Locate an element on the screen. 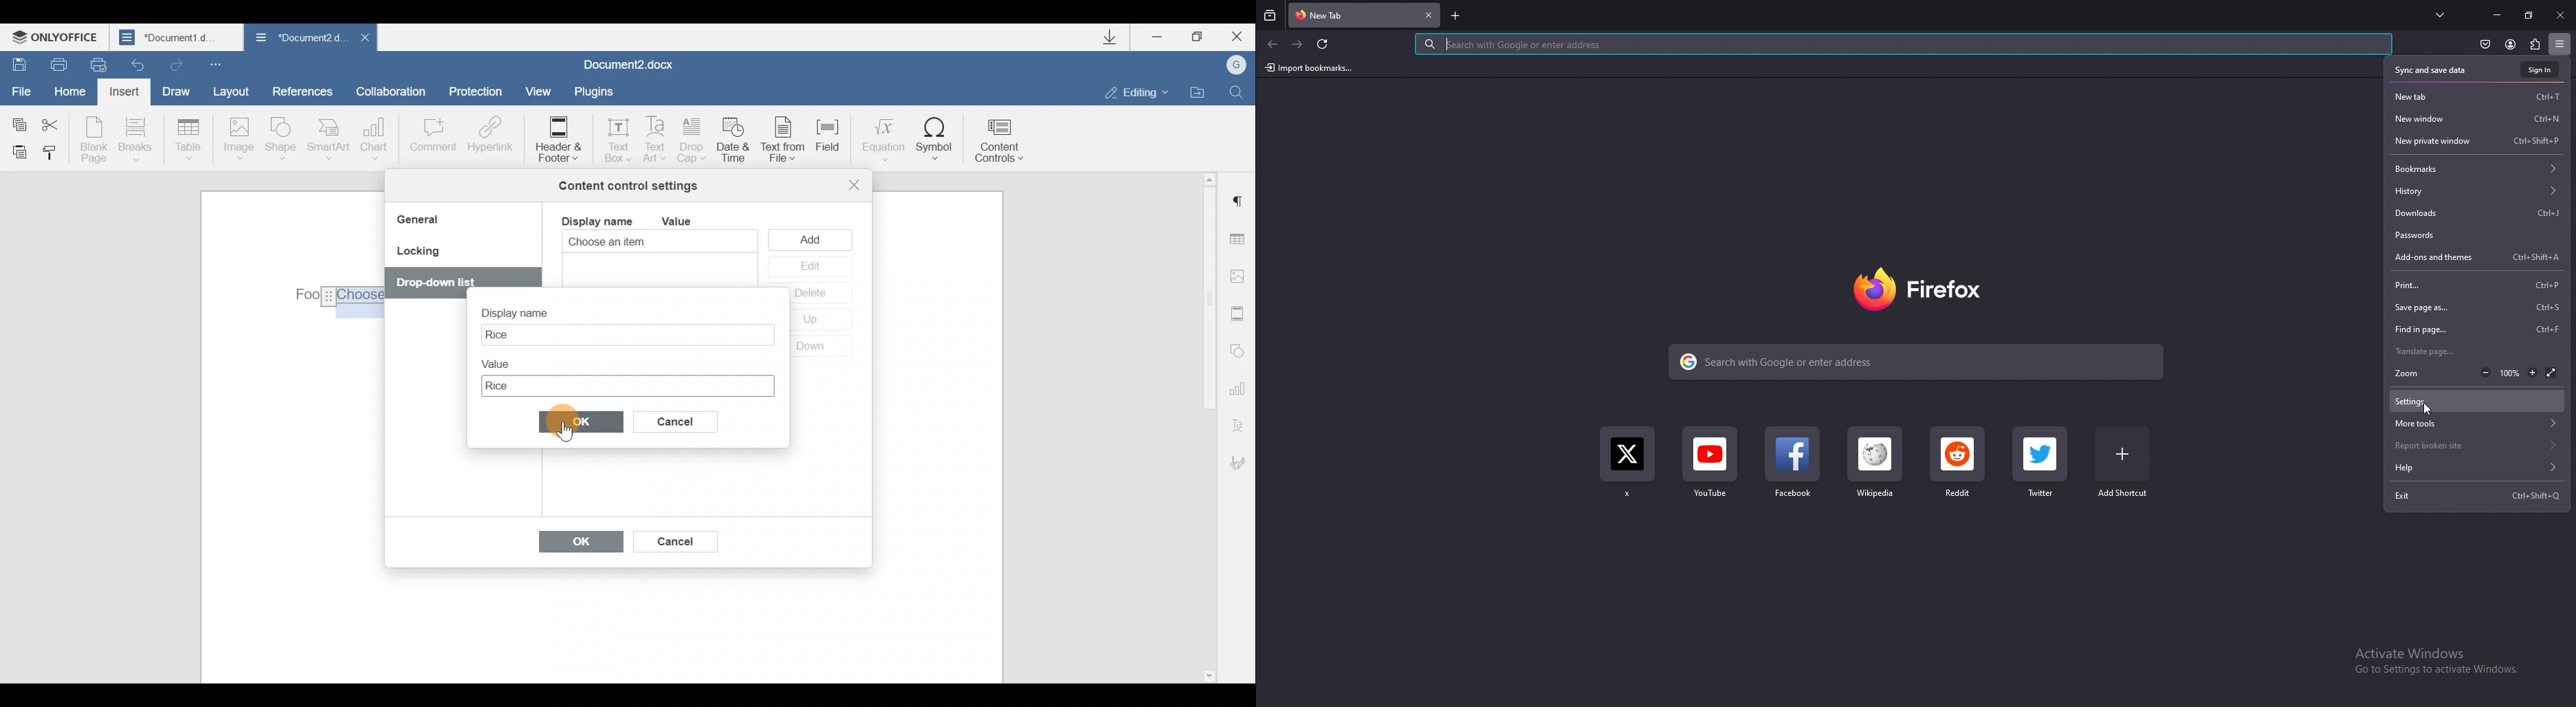 The width and height of the screenshot is (2576, 728). Text from file is located at coordinates (787, 141).